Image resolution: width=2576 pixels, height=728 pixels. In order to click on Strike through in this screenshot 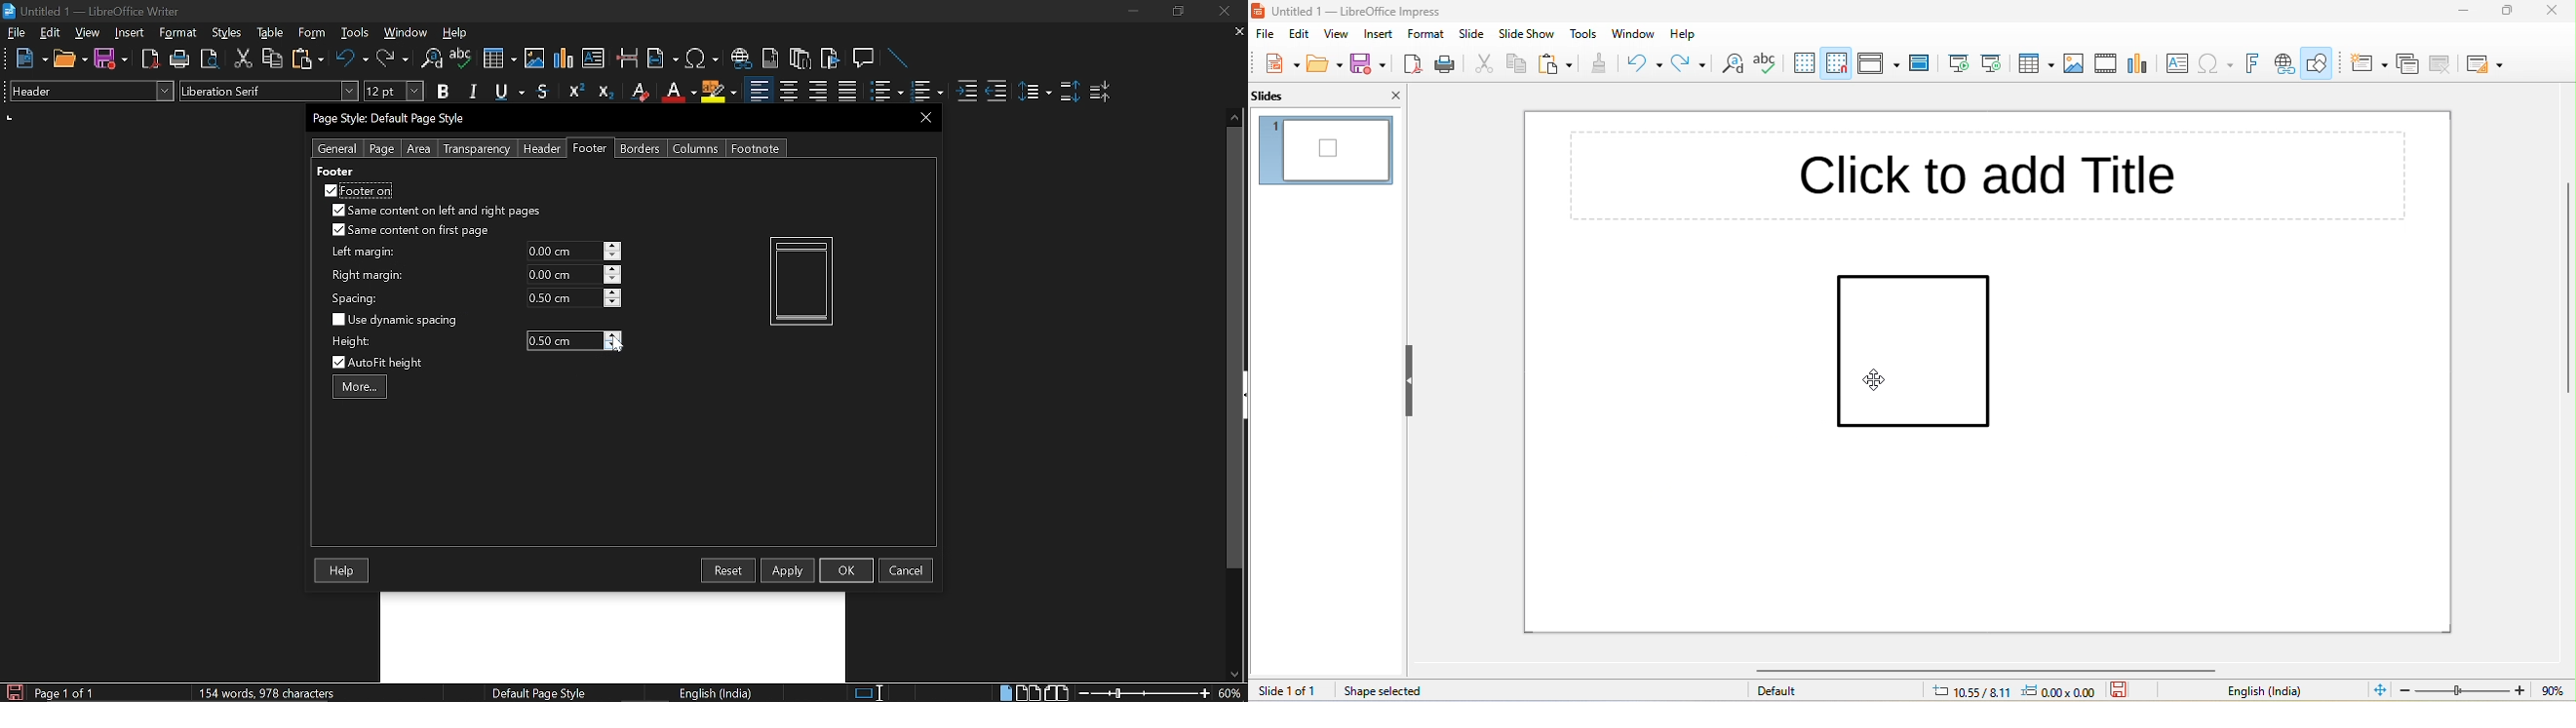, I will do `click(543, 91)`.